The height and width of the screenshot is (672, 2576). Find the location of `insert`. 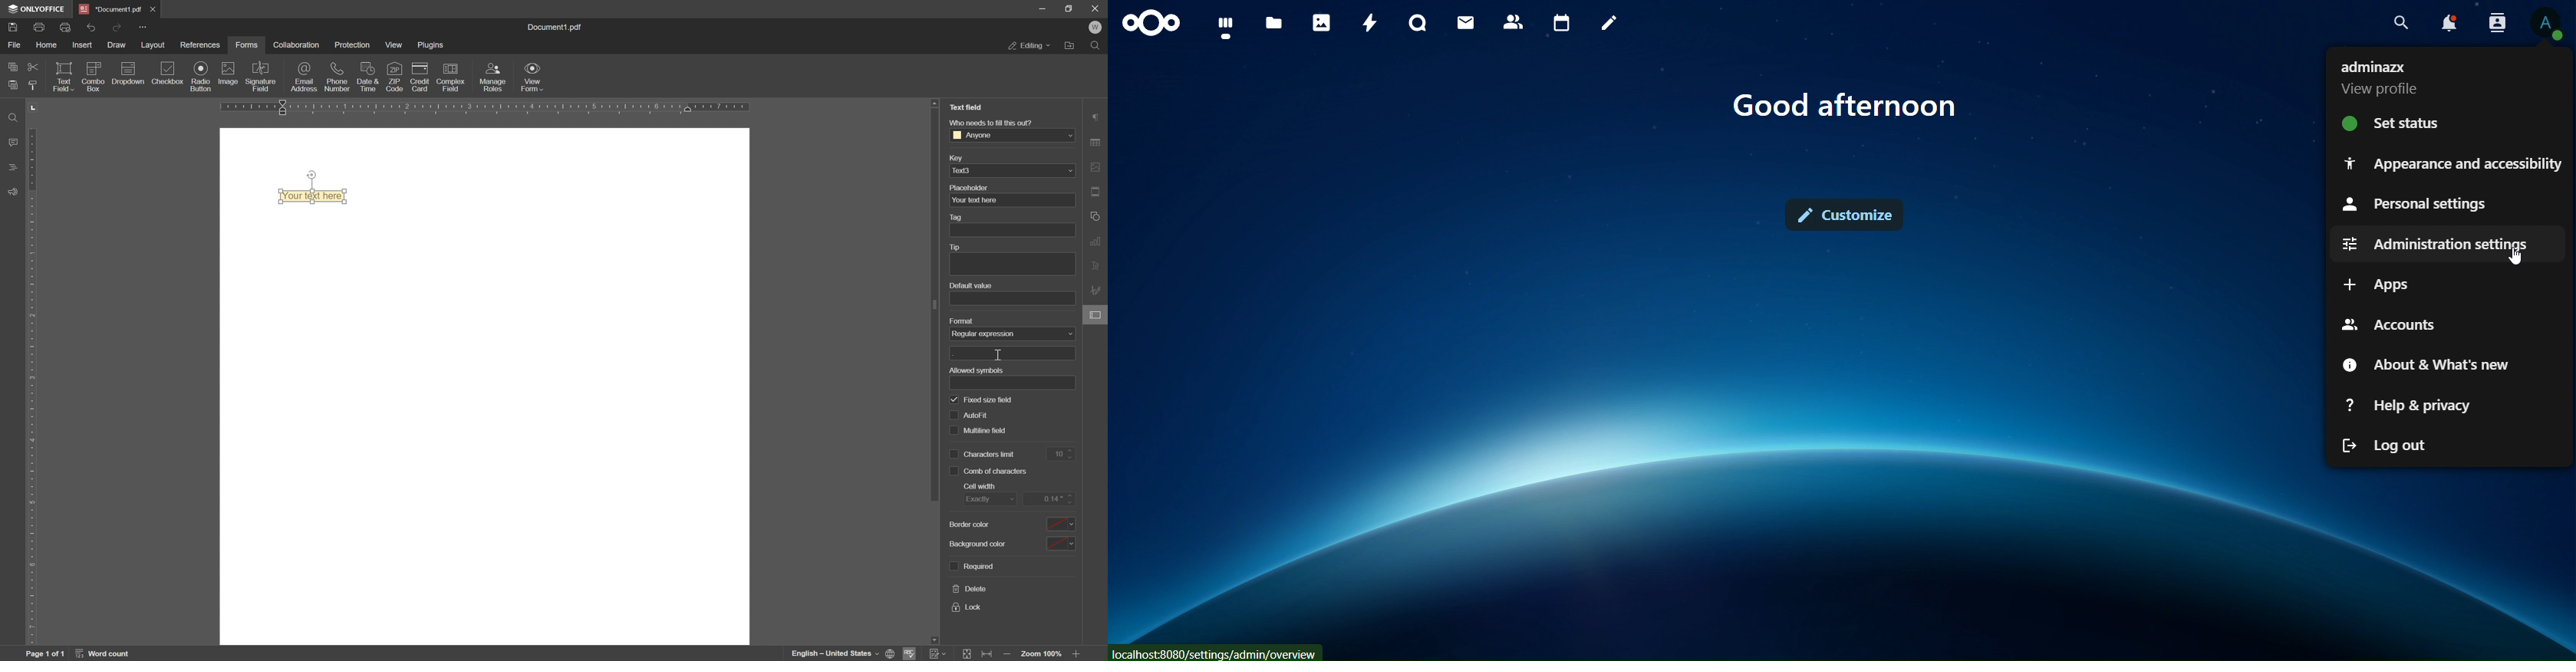

insert is located at coordinates (86, 45).